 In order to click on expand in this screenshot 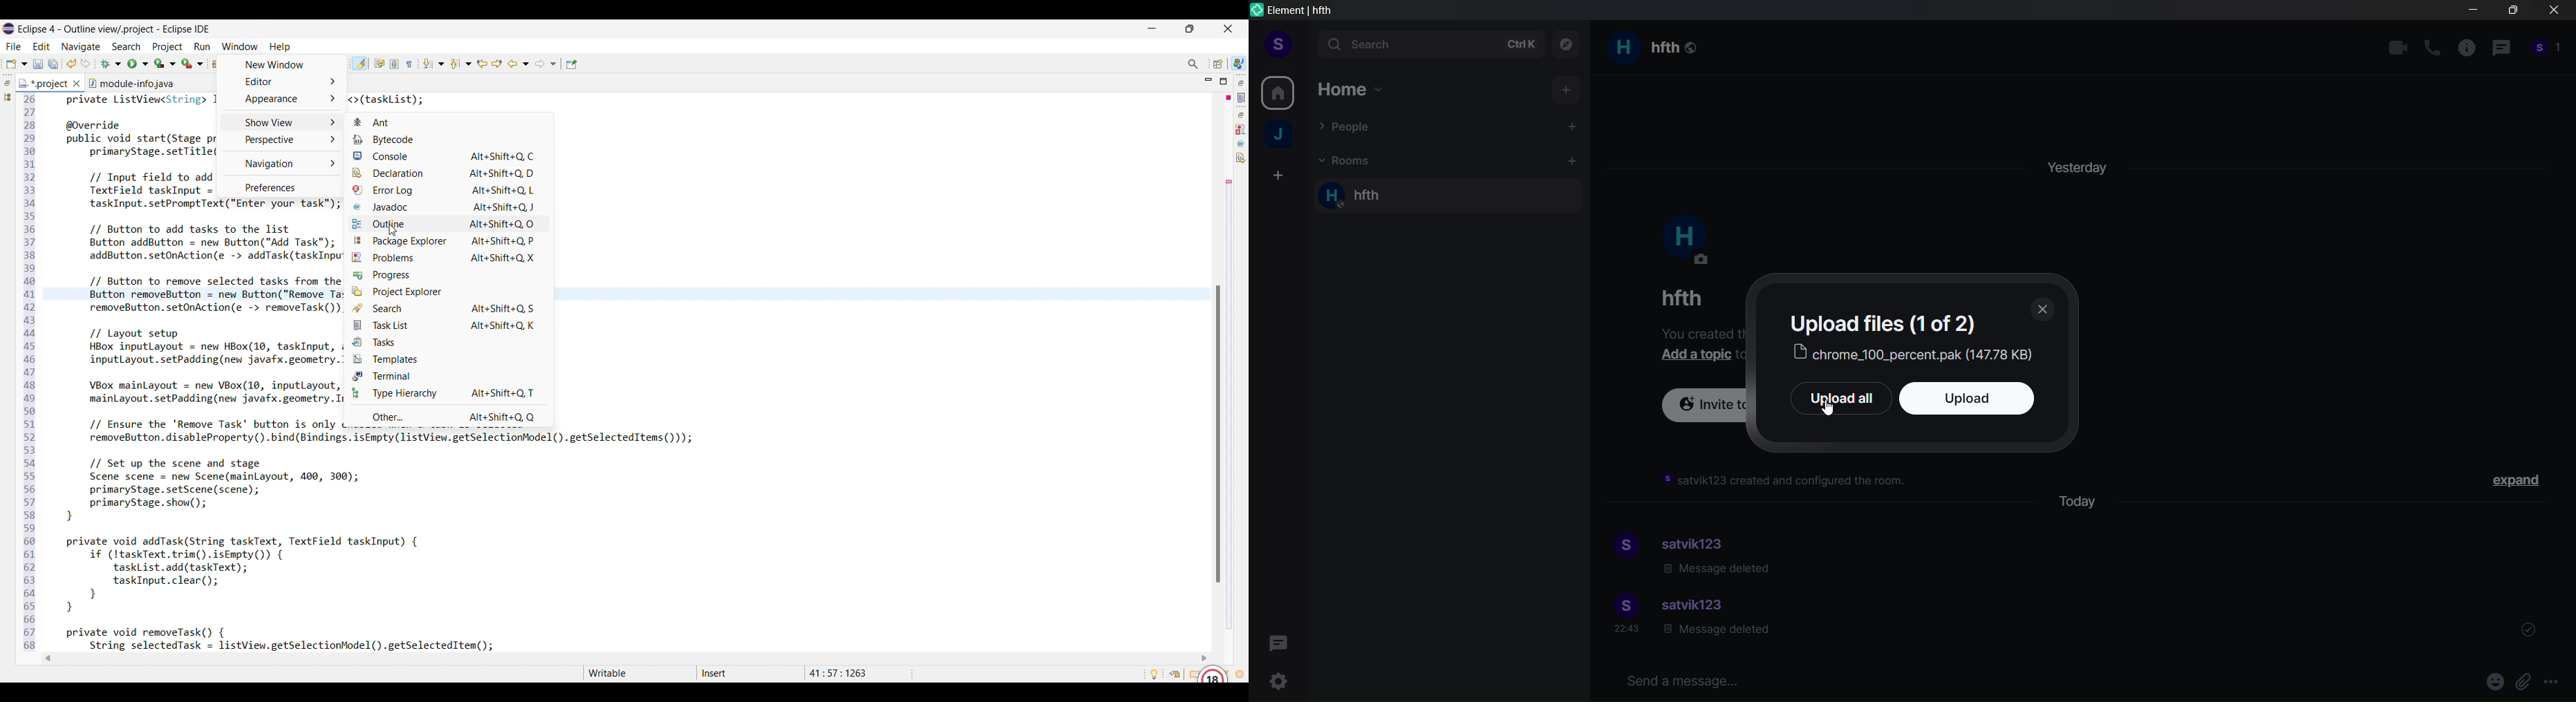, I will do `click(2519, 482)`.